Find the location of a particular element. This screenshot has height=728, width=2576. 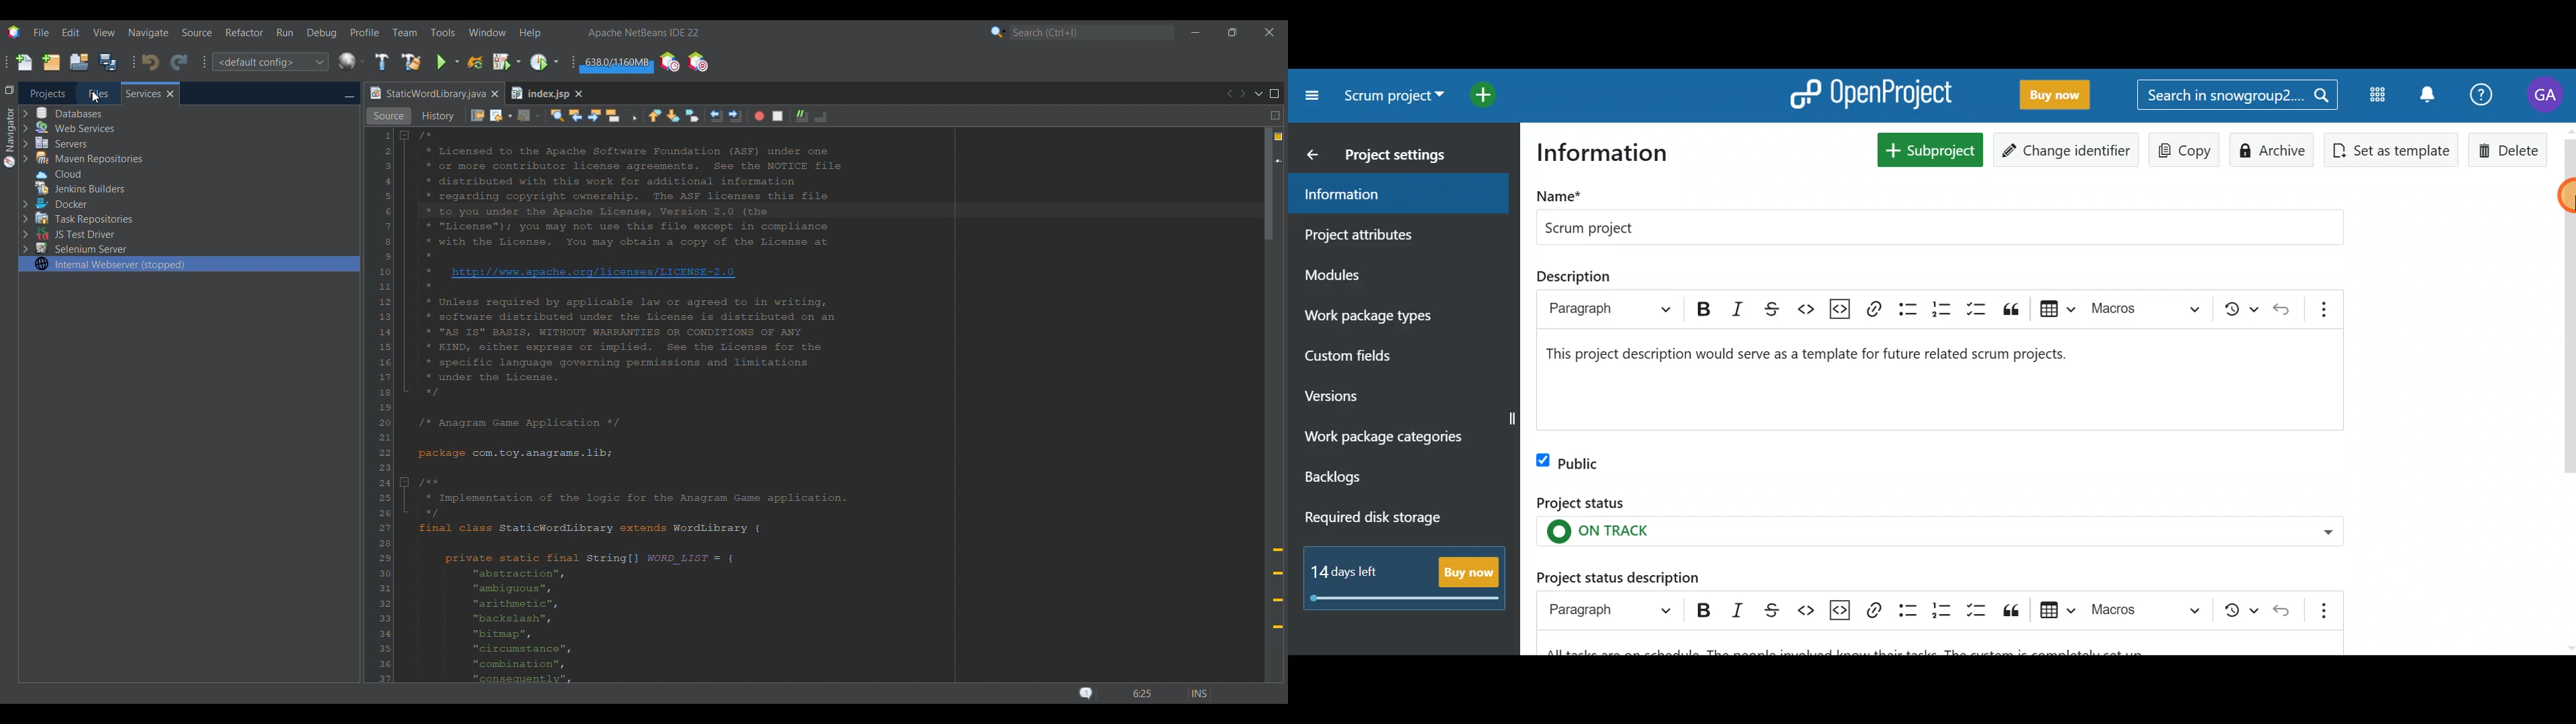

project description is located at coordinates (1821, 360).